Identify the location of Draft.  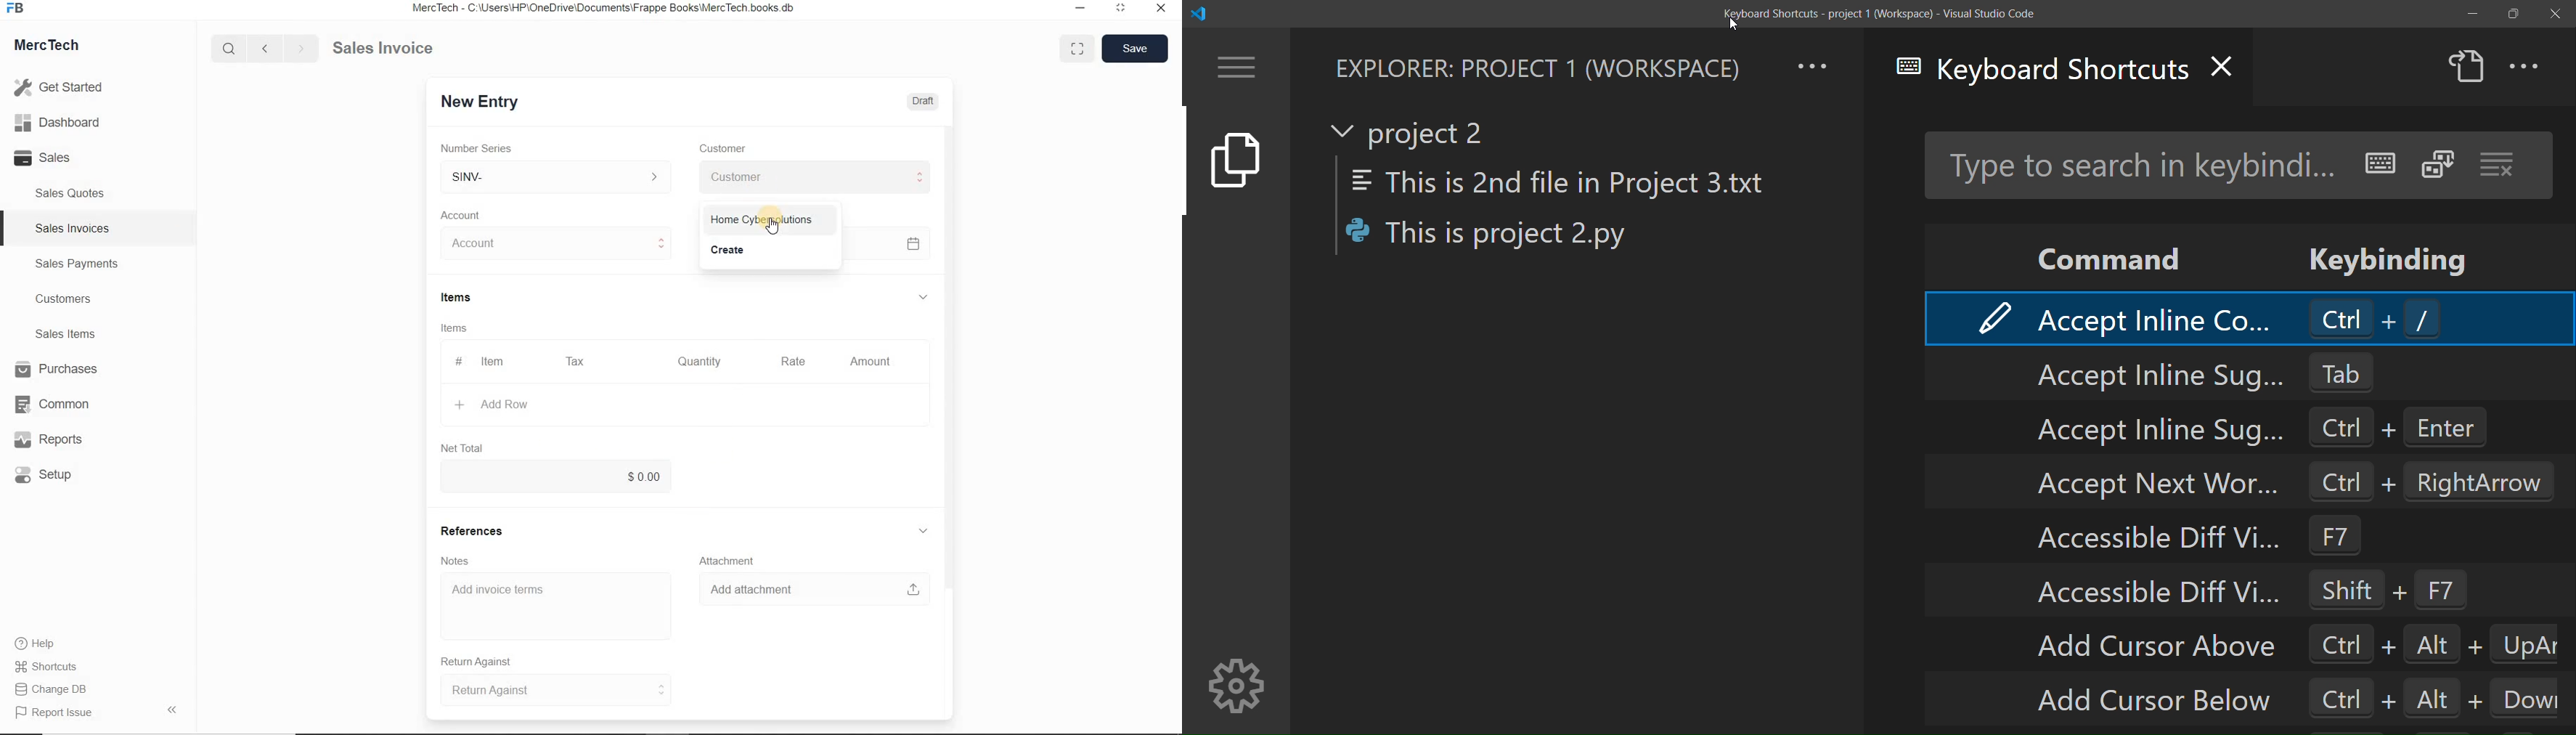
(924, 101).